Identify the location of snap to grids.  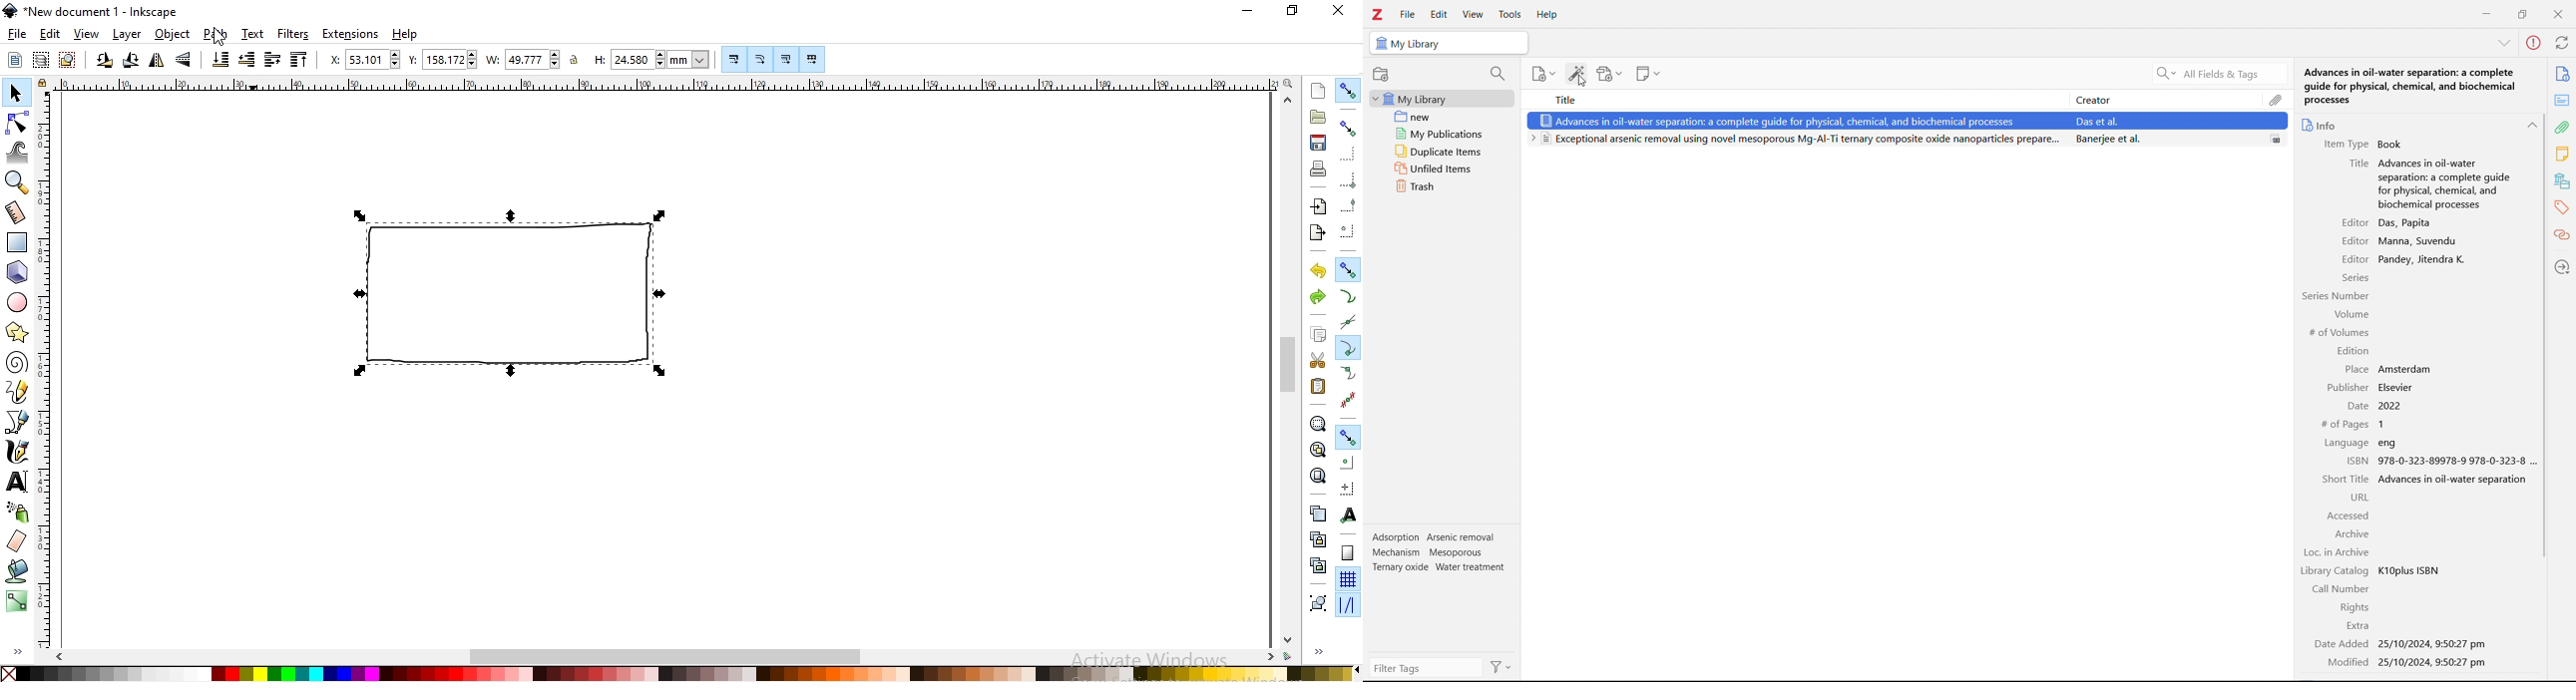
(1348, 578).